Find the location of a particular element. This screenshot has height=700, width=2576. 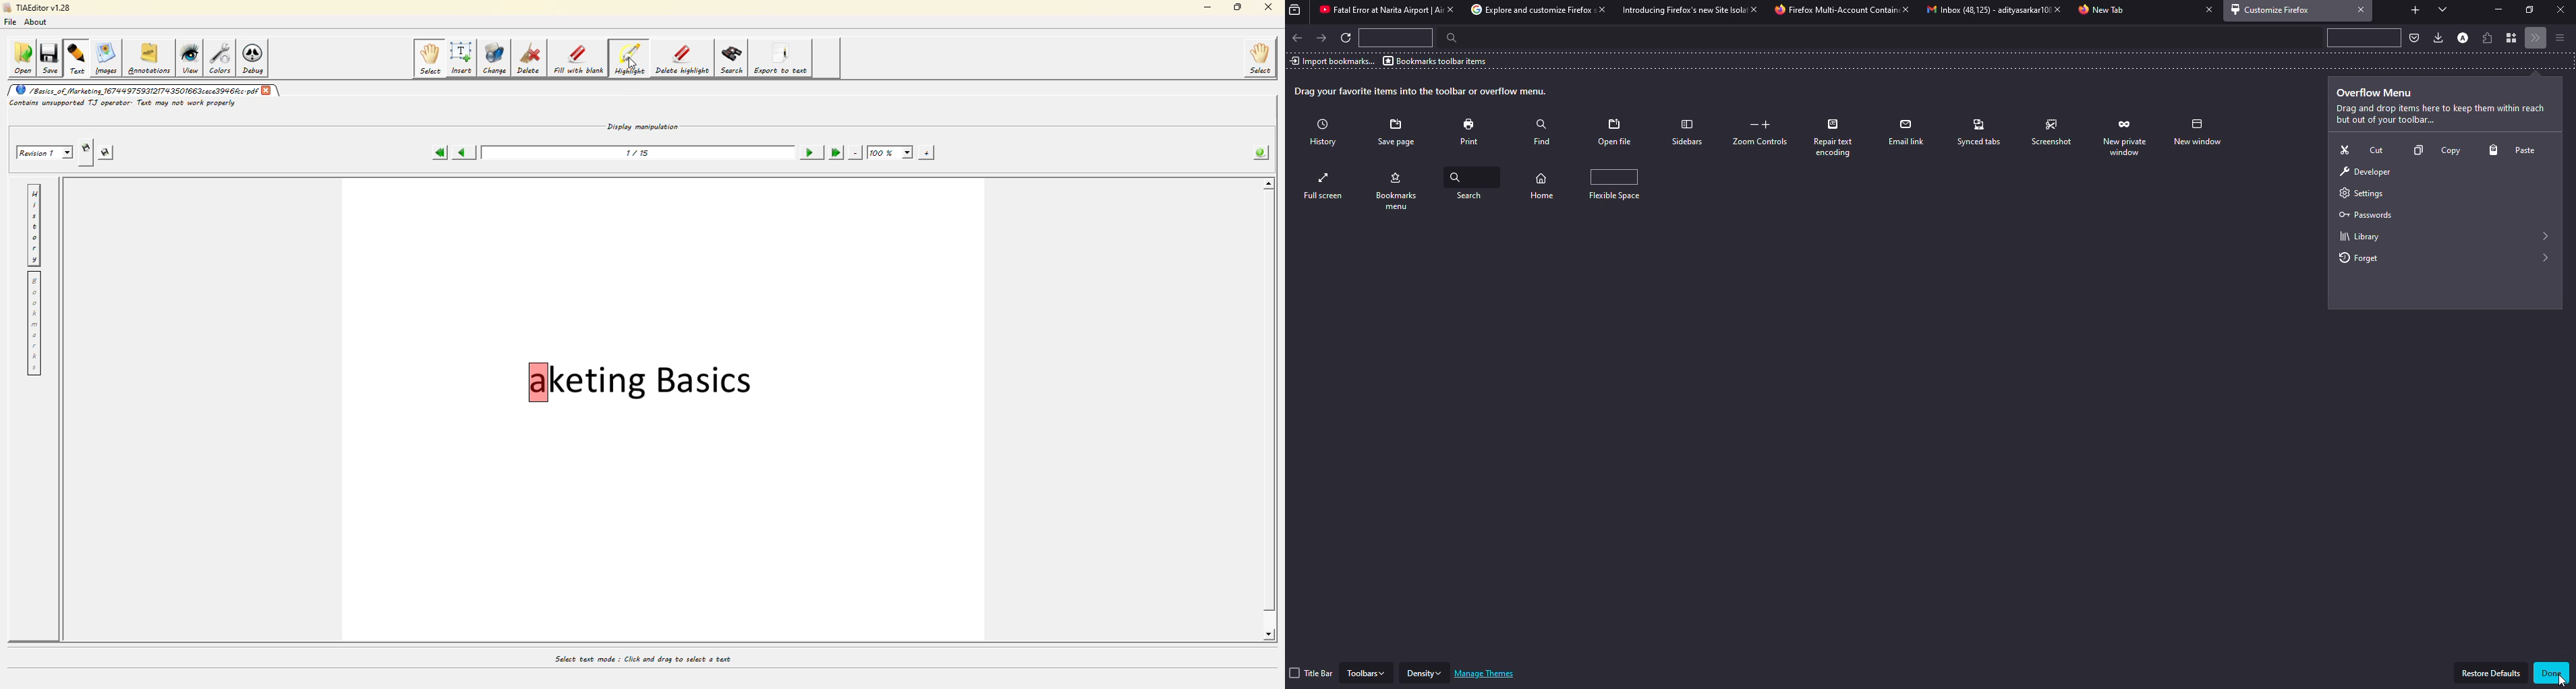

expand is located at coordinates (2546, 236).